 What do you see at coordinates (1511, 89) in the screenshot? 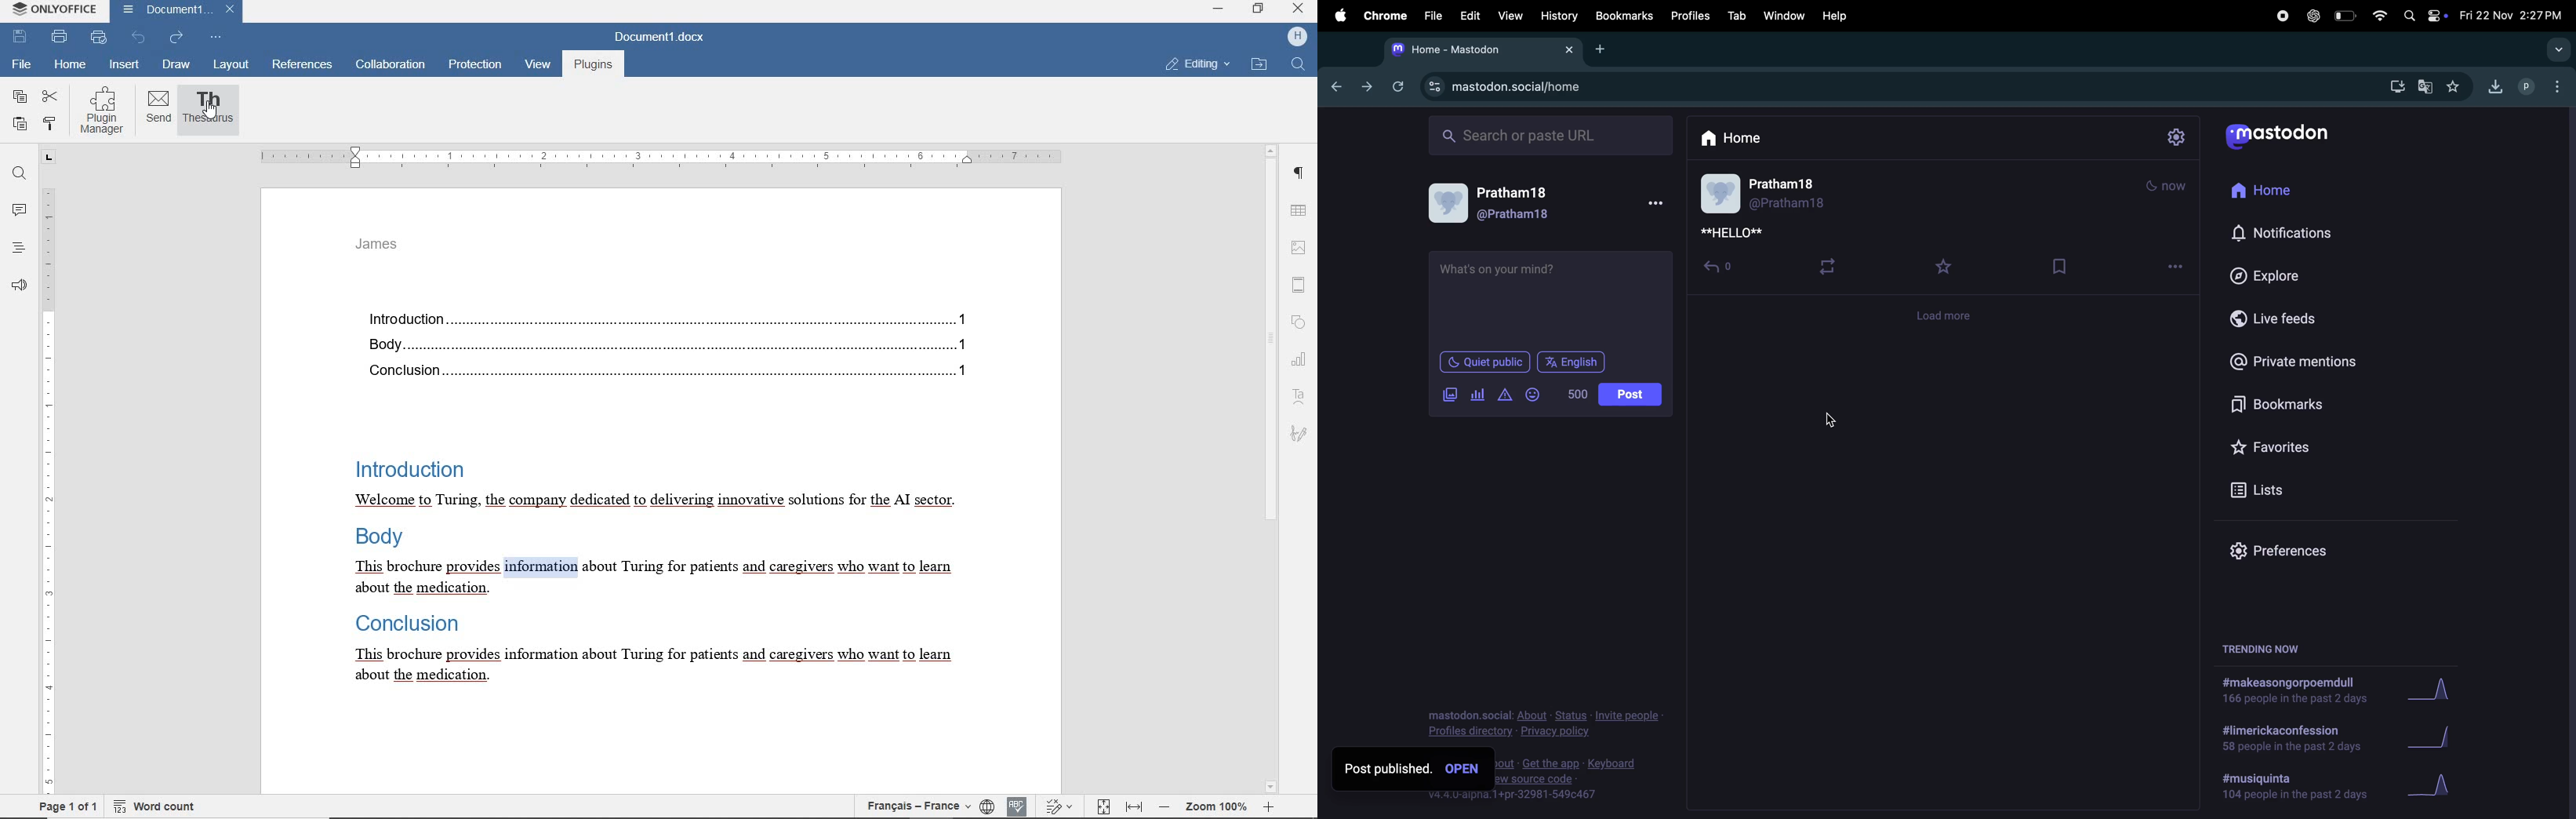
I see `url site` at bounding box center [1511, 89].